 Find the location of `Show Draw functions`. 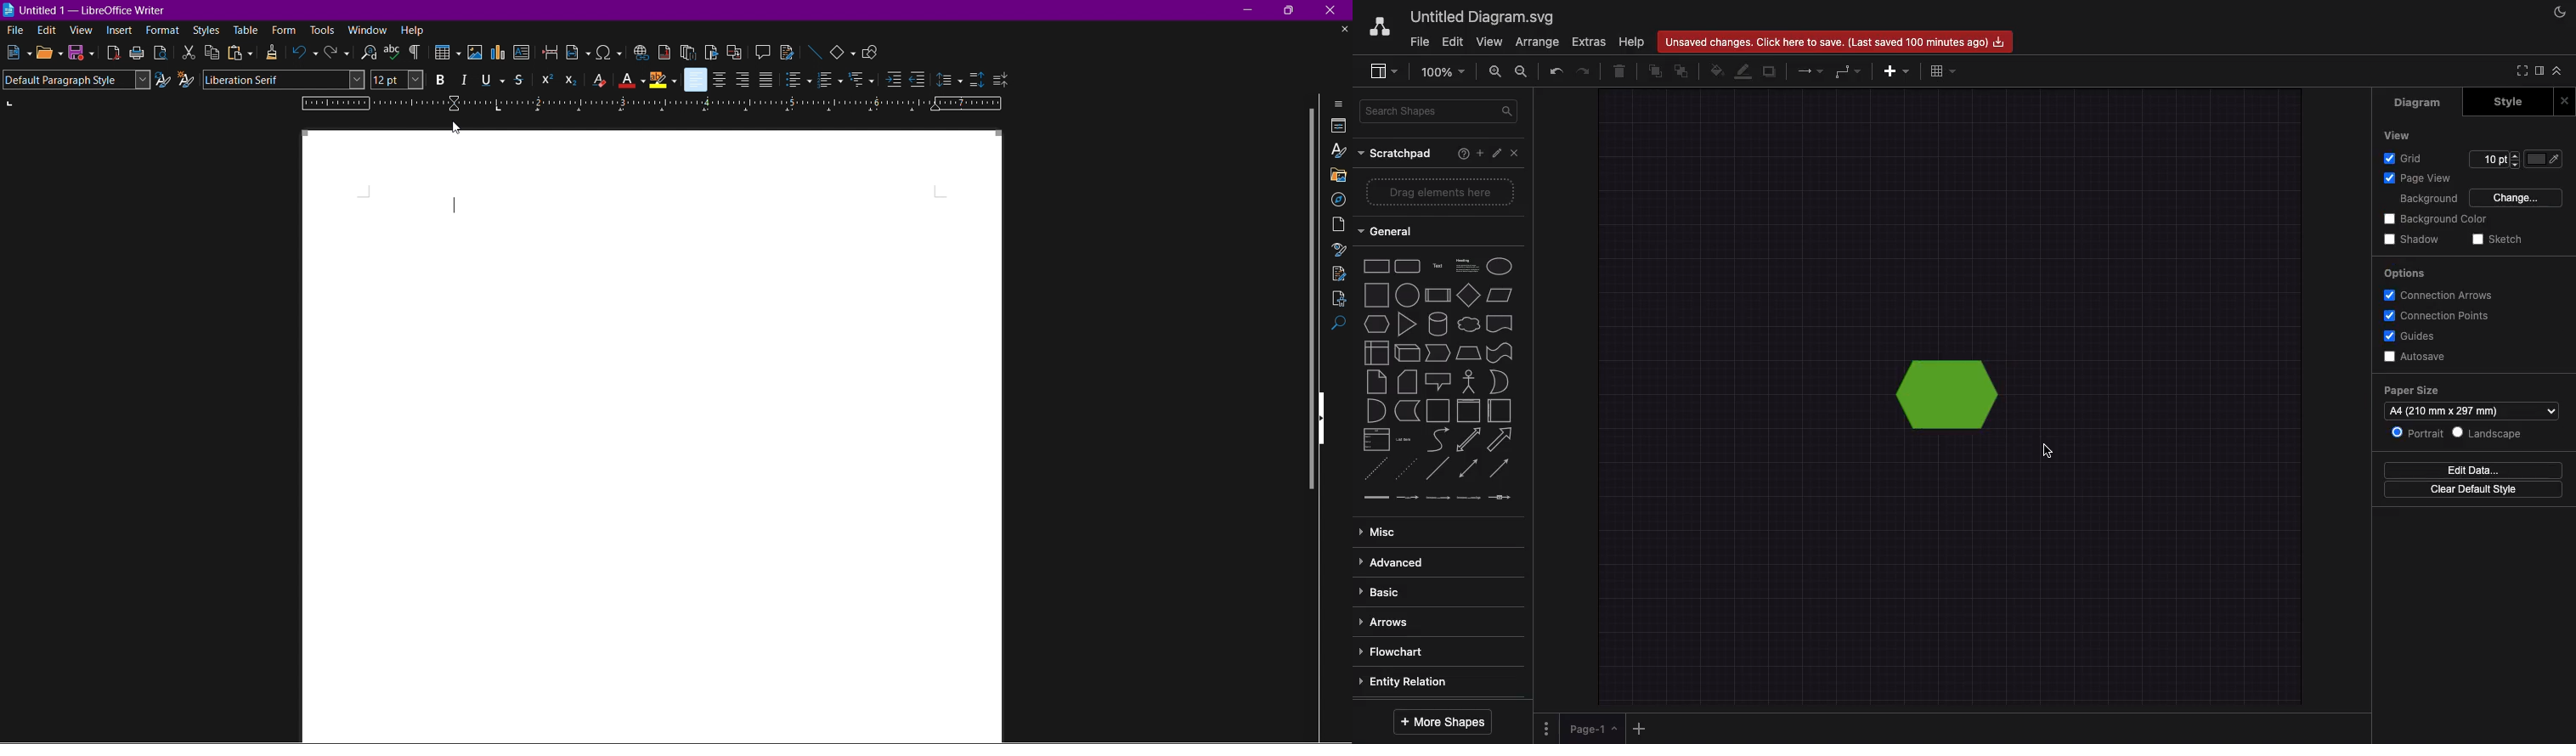

Show Draw functions is located at coordinates (874, 51).